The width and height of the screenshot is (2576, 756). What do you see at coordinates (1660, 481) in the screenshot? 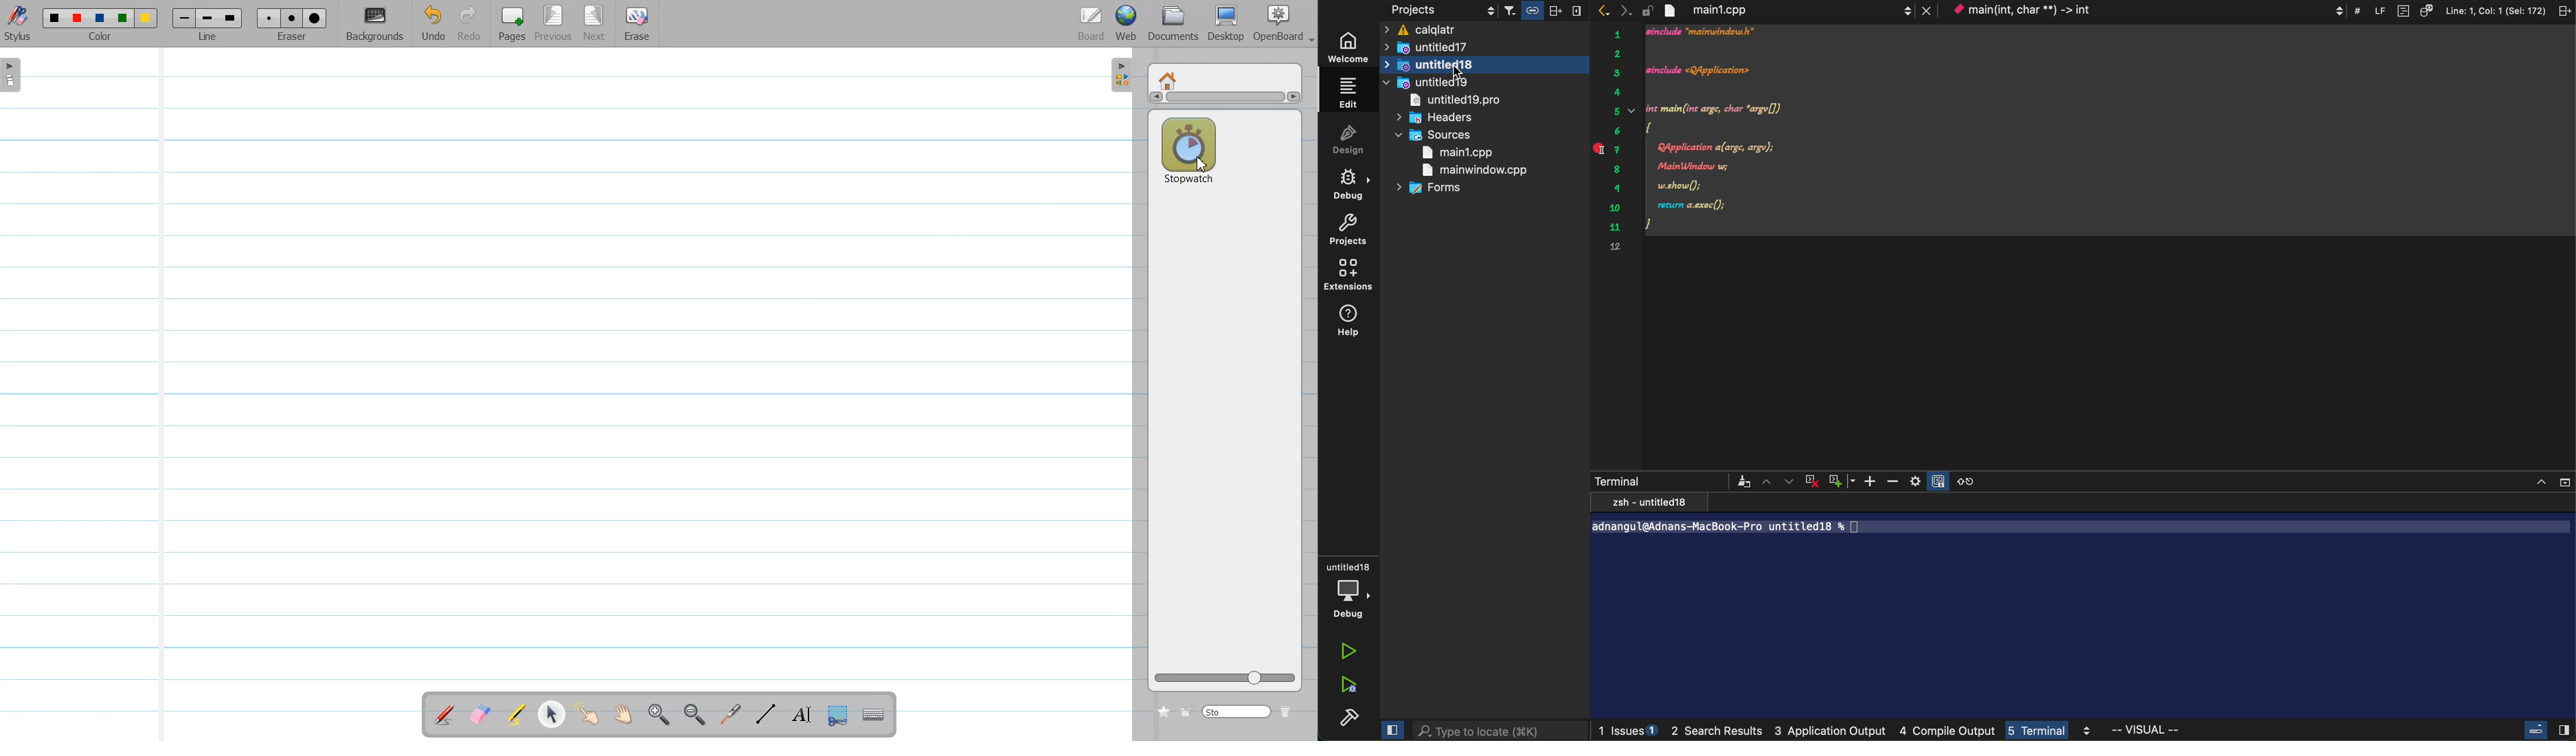
I see `terminal` at bounding box center [1660, 481].